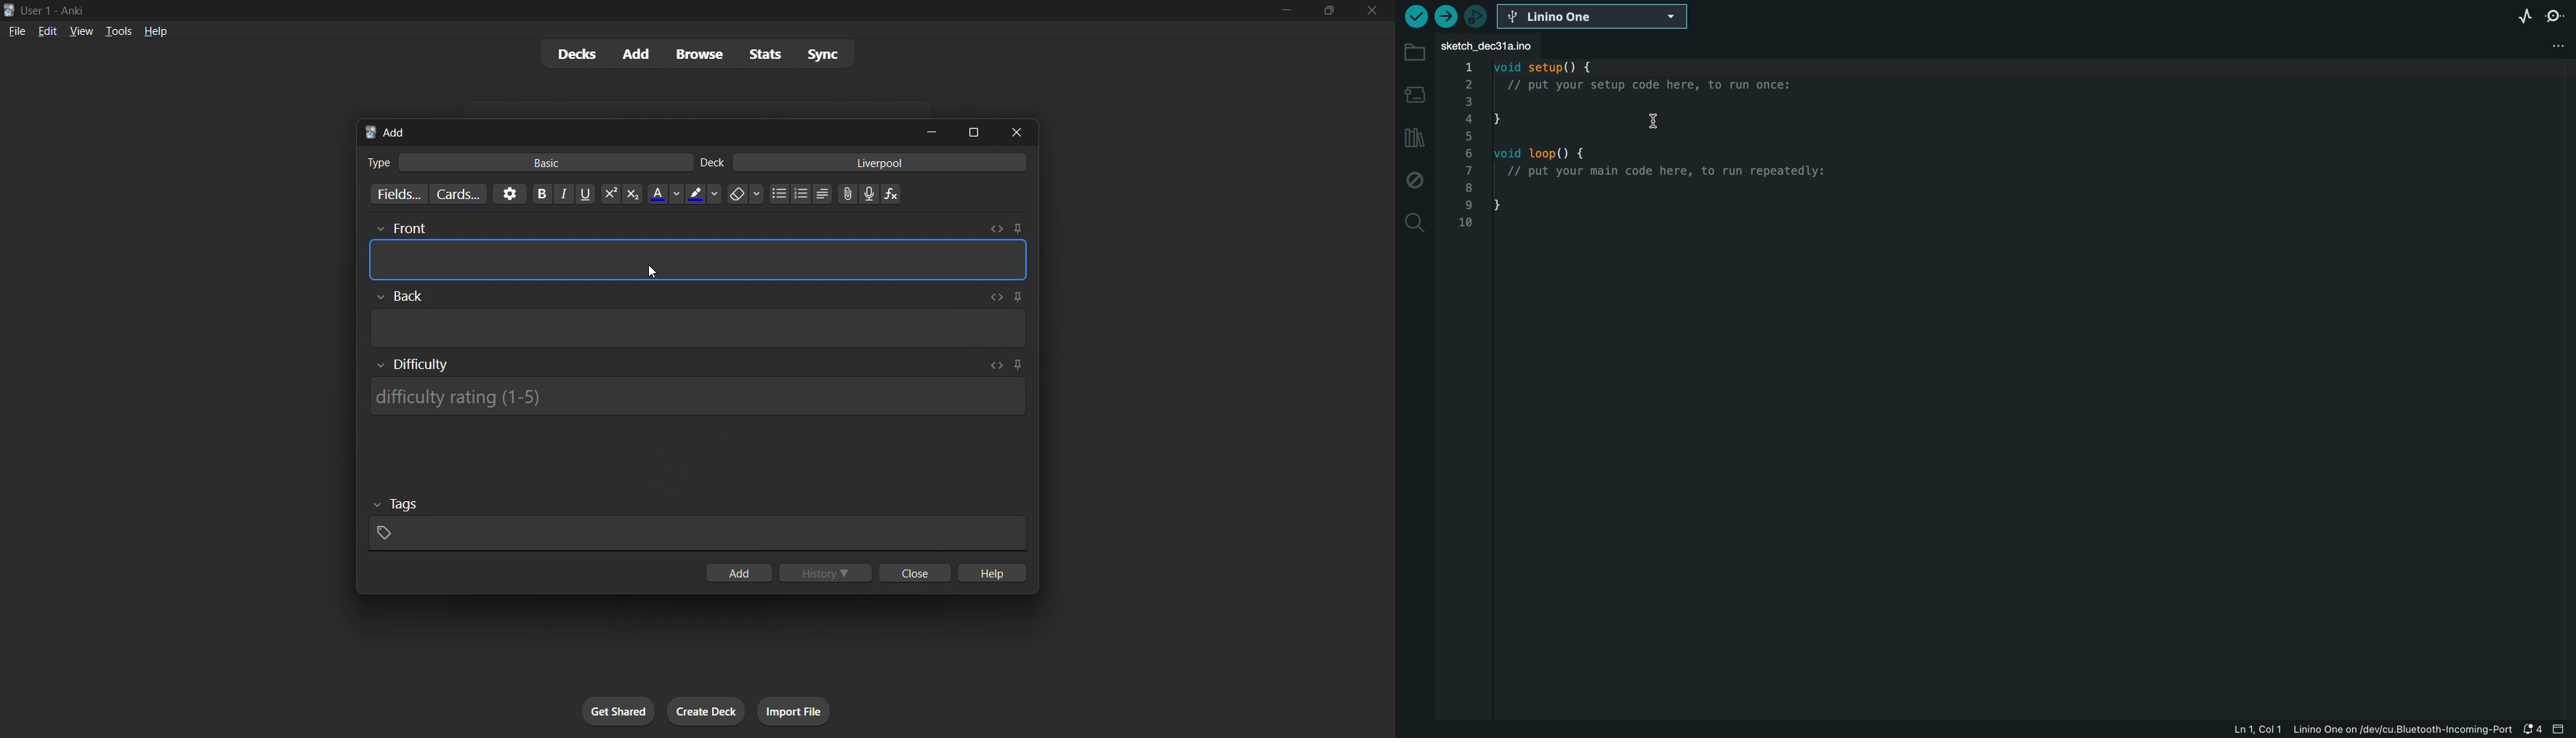 The image size is (2576, 756). What do you see at coordinates (801, 194) in the screenshot?
I see `Ordered list` at bounding box center [801, 194].